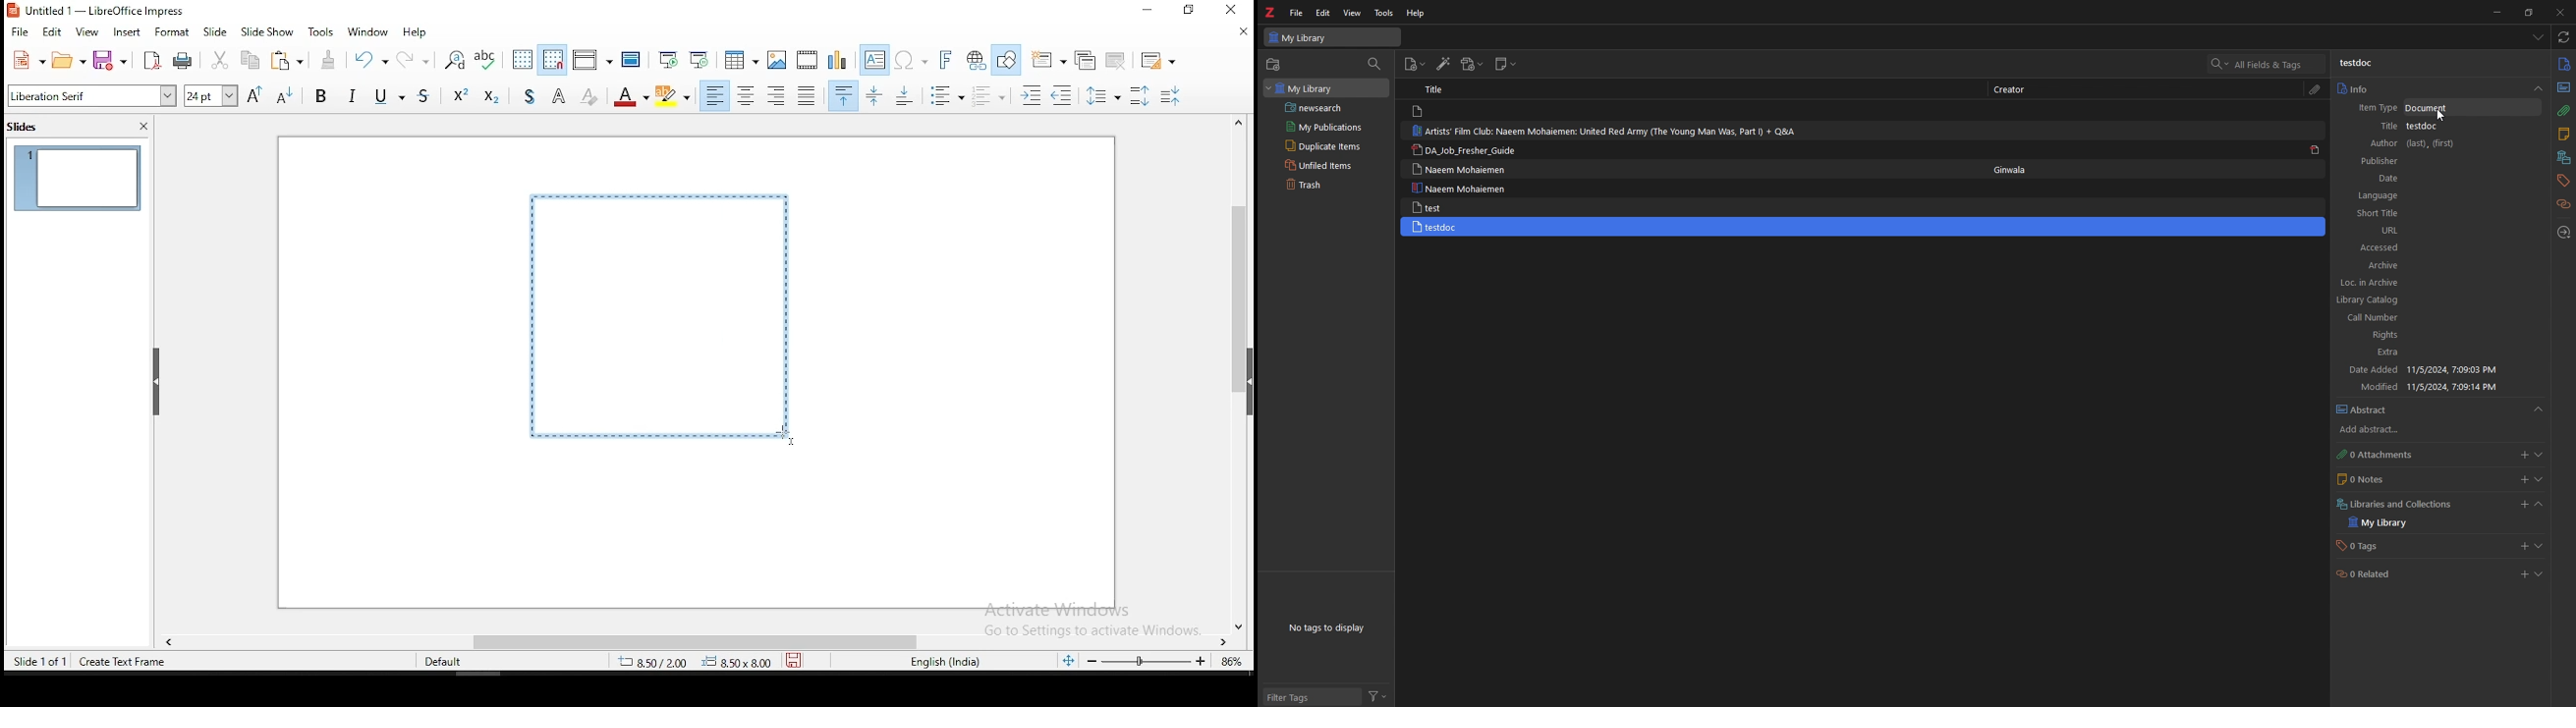 This screenshot has height=728, width=2576. I want to click on save, so click(110, 59).